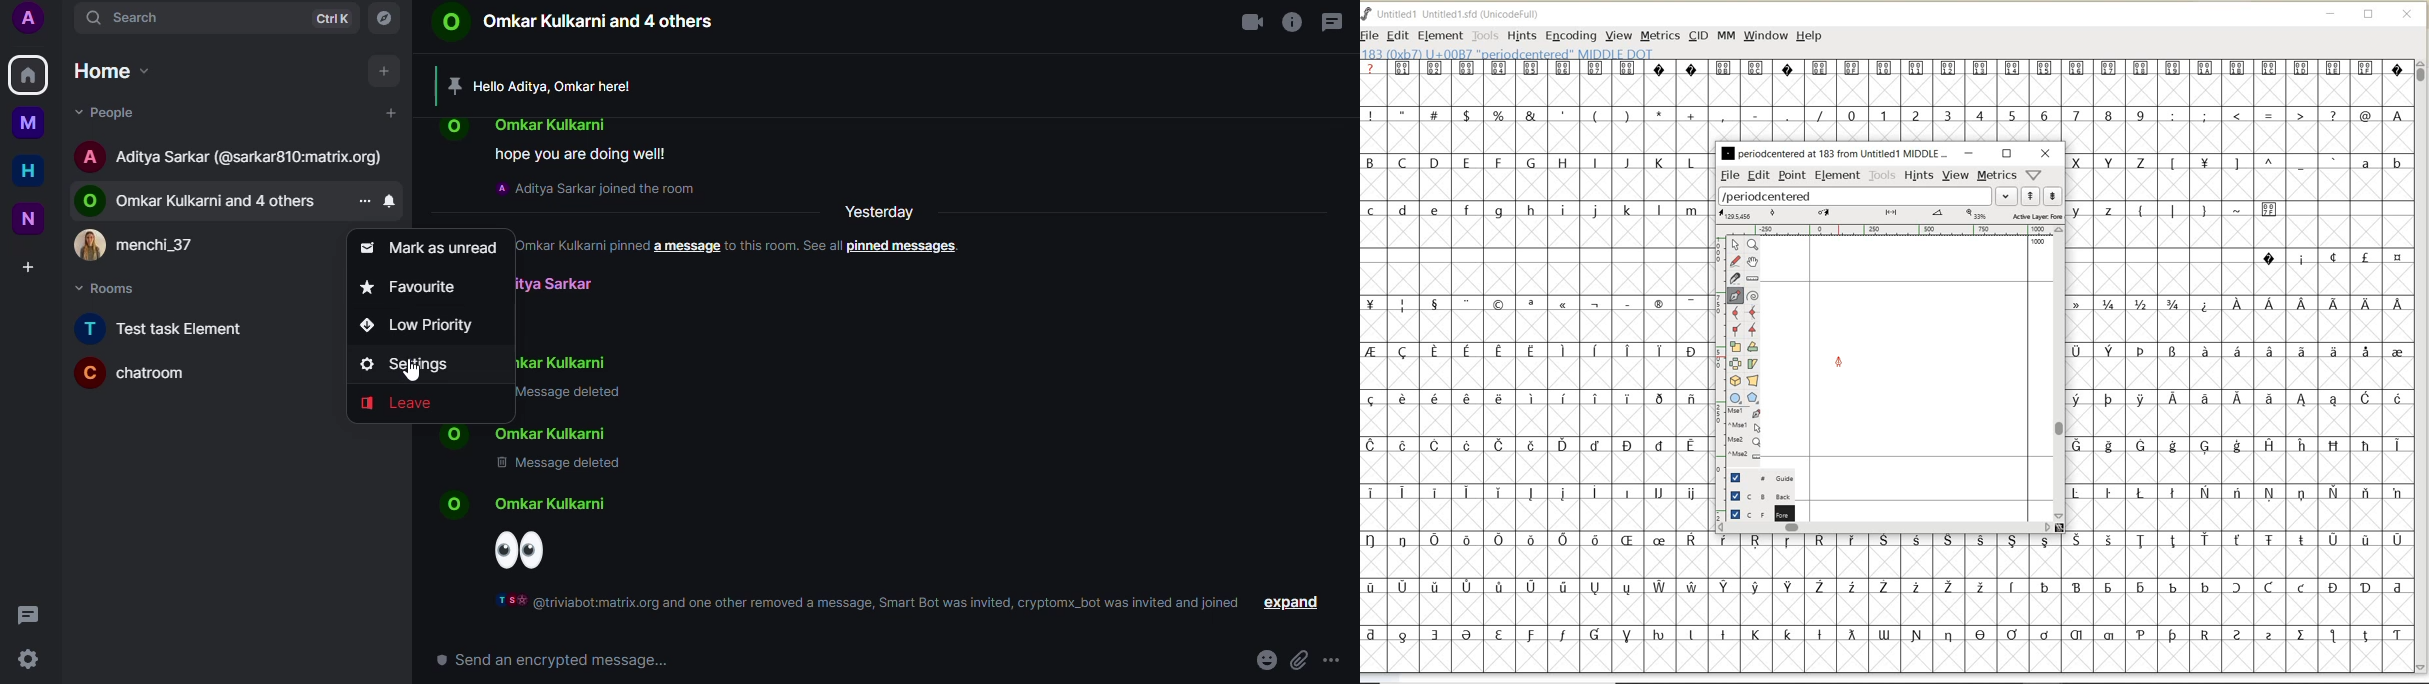 This screenshot has width=2436, height=700. Describe the element at coordinates (1754, 398) in the screenshot. I see `polygon or star` at that location.